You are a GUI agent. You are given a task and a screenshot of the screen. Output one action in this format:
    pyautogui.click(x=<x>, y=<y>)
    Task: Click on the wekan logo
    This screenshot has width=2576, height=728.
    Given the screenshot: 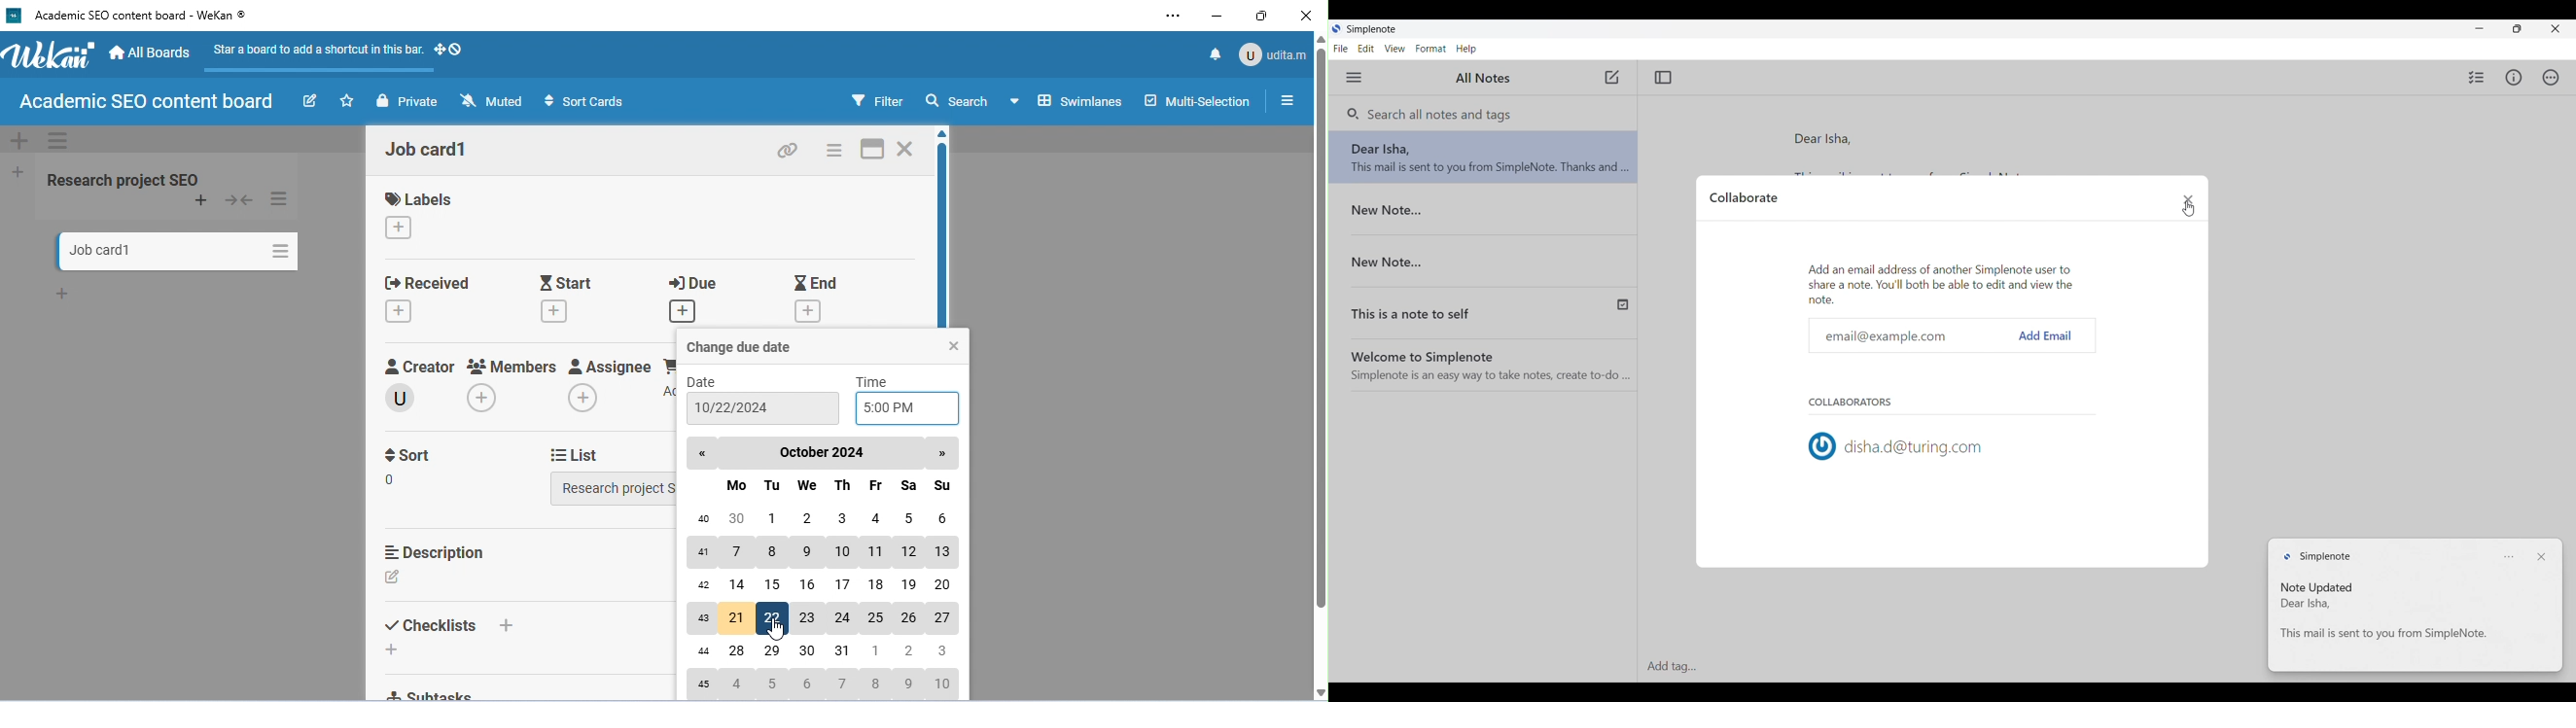 What is the action you would take?
    pyautogui.click(x=14, y=16)
    